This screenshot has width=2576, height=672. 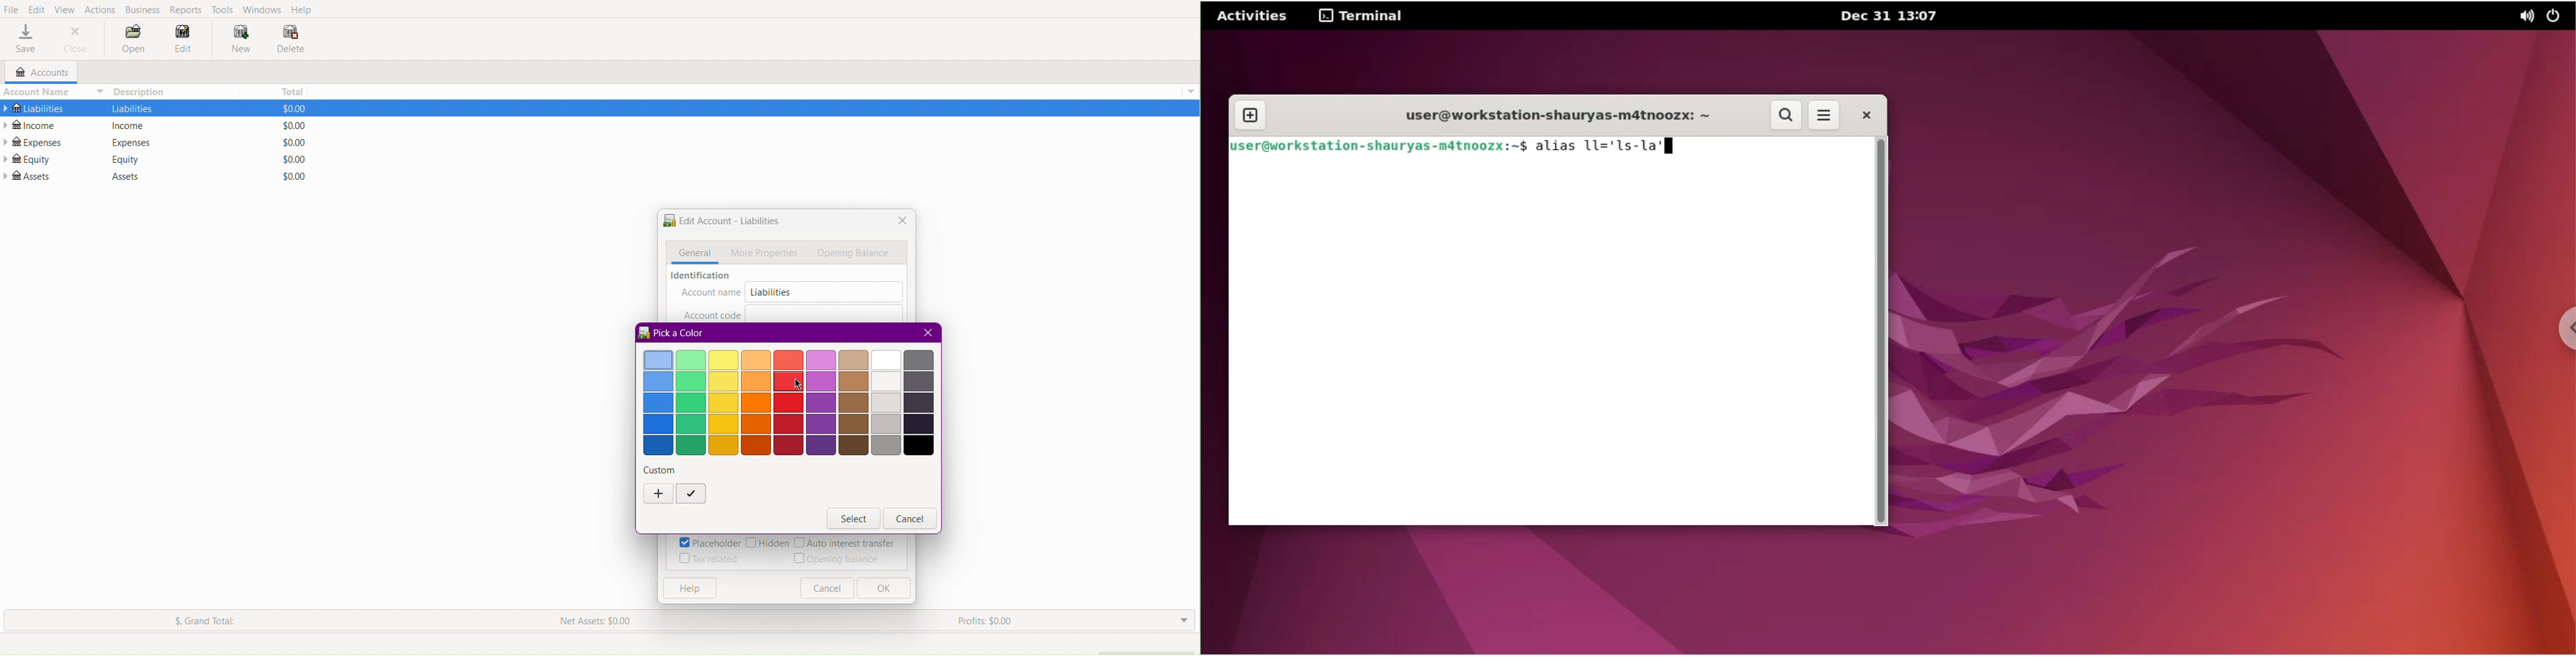 What do you see at coordinates (659, 495) in the screenshot?
I see `Add` at bounding box center [659, 495].